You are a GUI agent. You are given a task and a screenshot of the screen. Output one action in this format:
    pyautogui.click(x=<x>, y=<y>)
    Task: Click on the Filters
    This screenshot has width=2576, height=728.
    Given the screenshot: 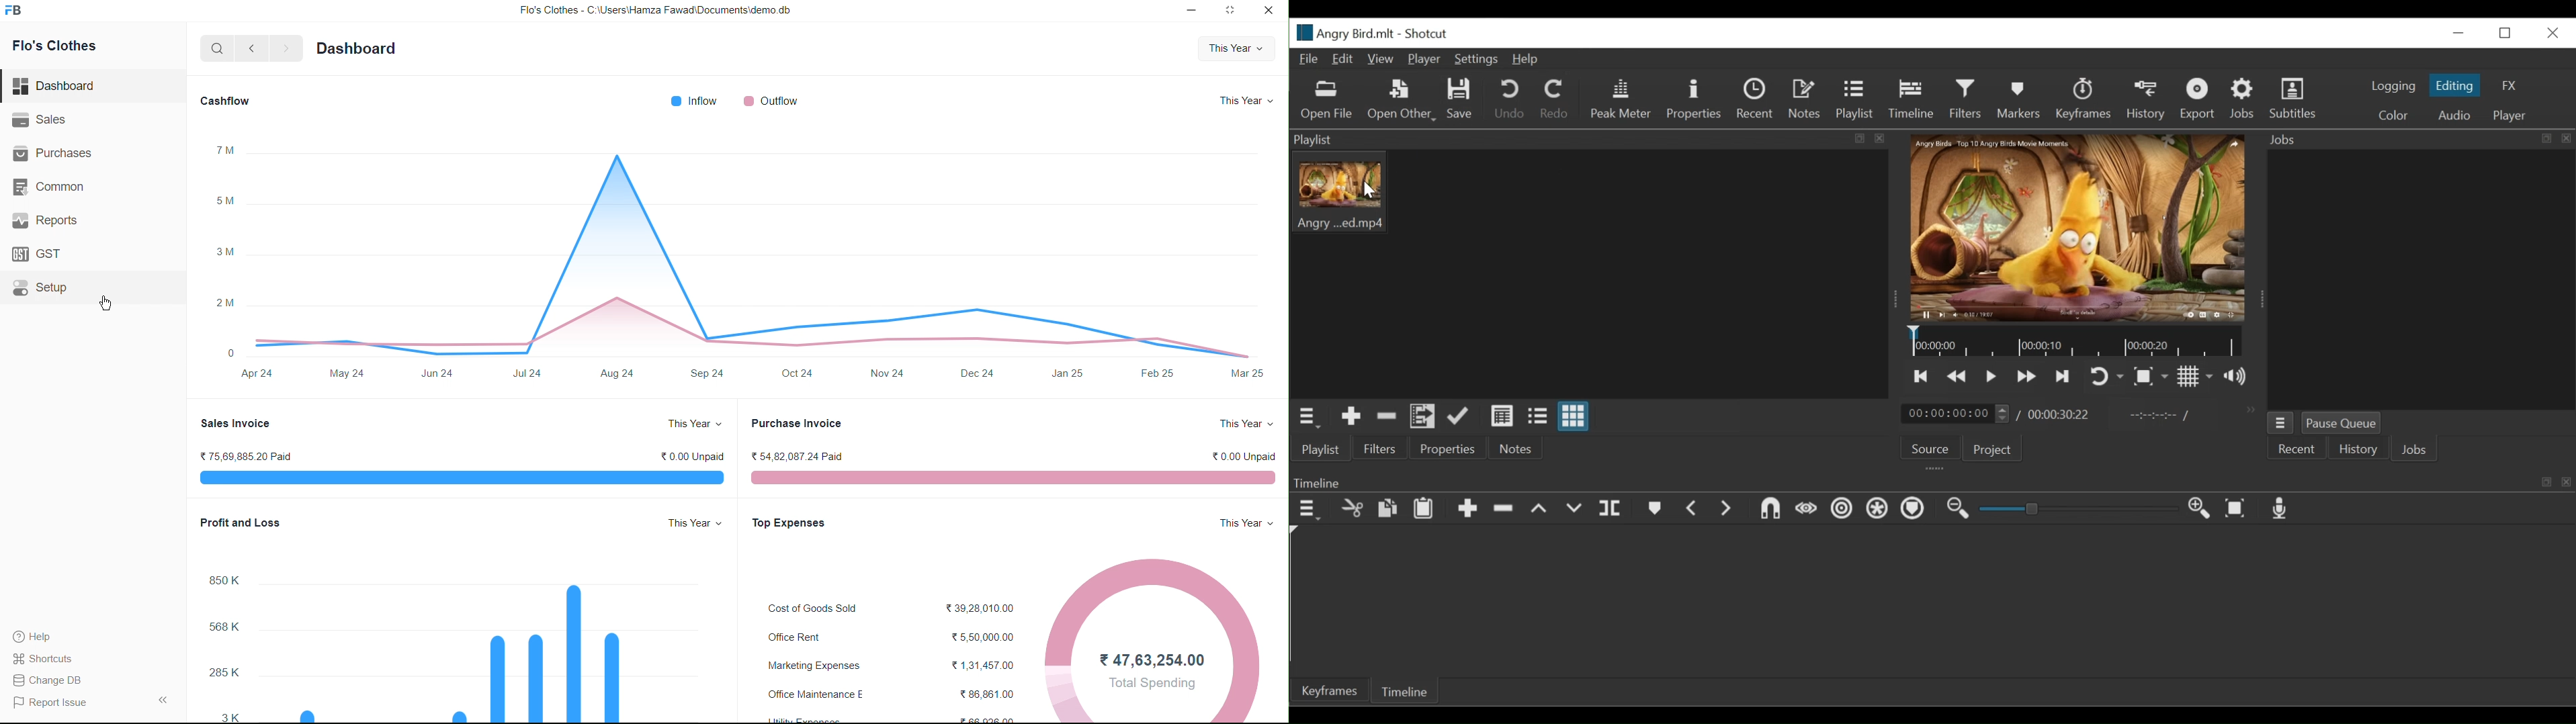 What is the action you would take?
    pyautogui.click(x=1379, y=448)
    